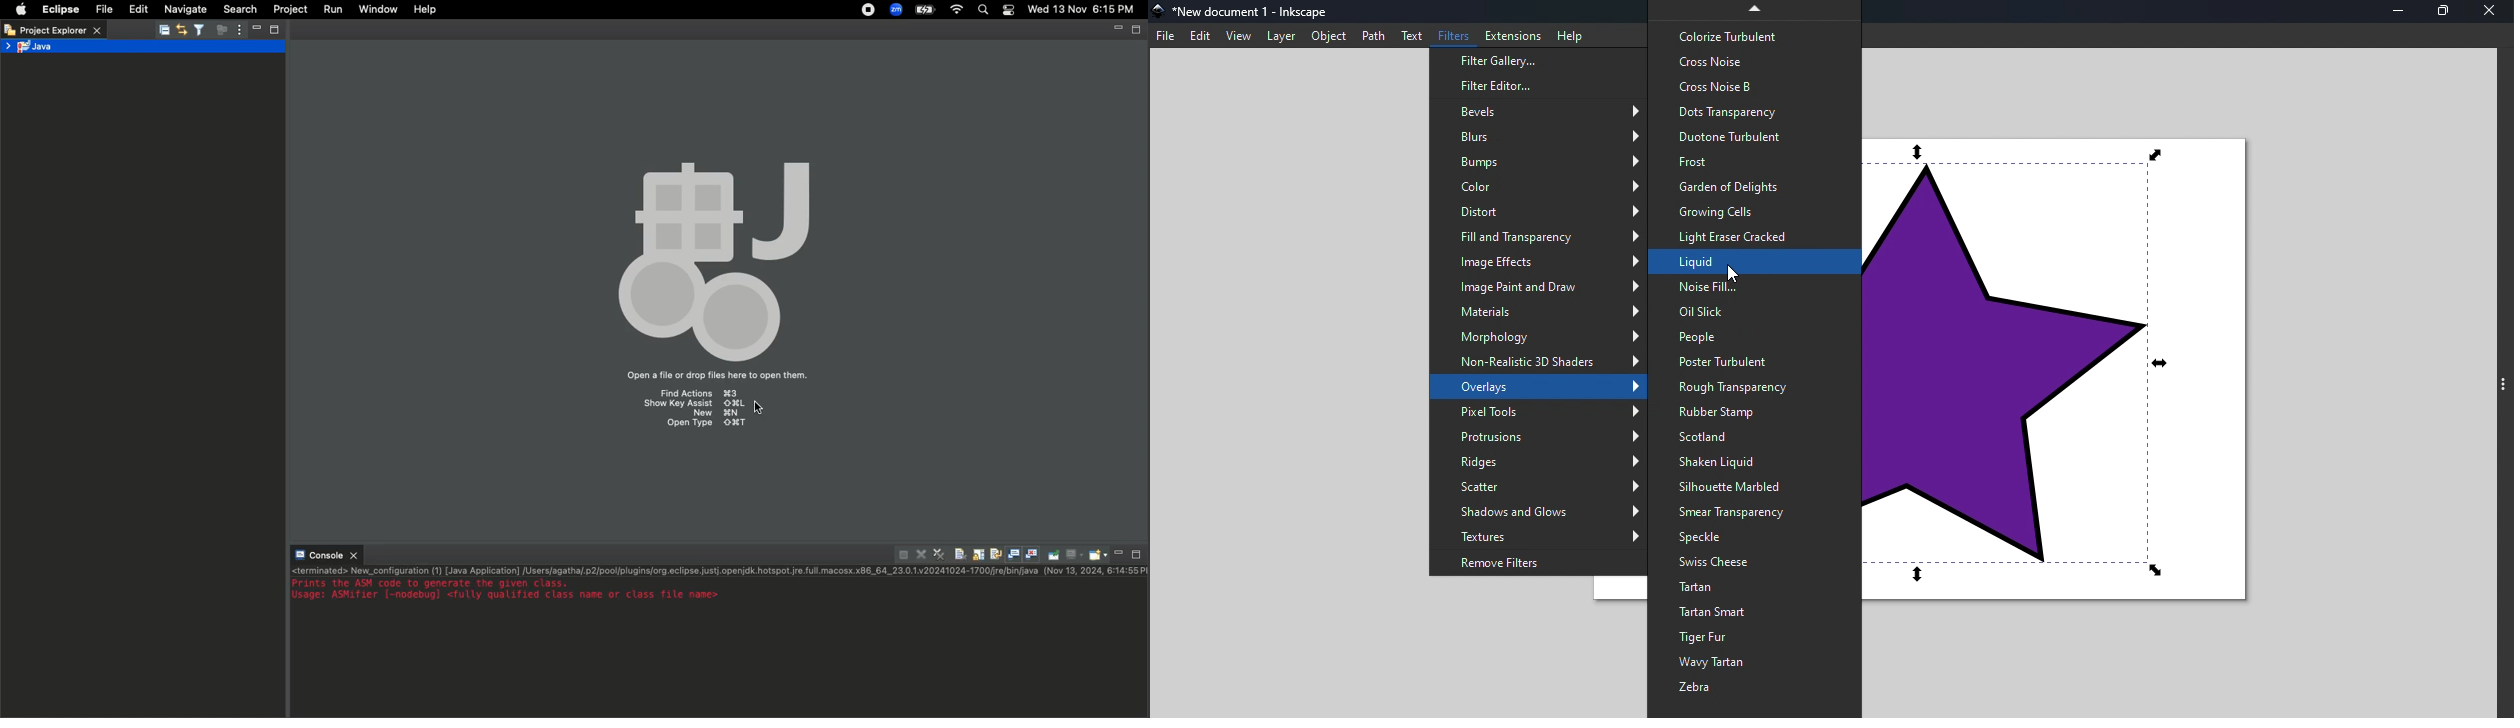 The image size is (2520, 728). Describe the element at coordinates (1754, 137) in the screenshot. I see `Duotone turbulent` at that location.